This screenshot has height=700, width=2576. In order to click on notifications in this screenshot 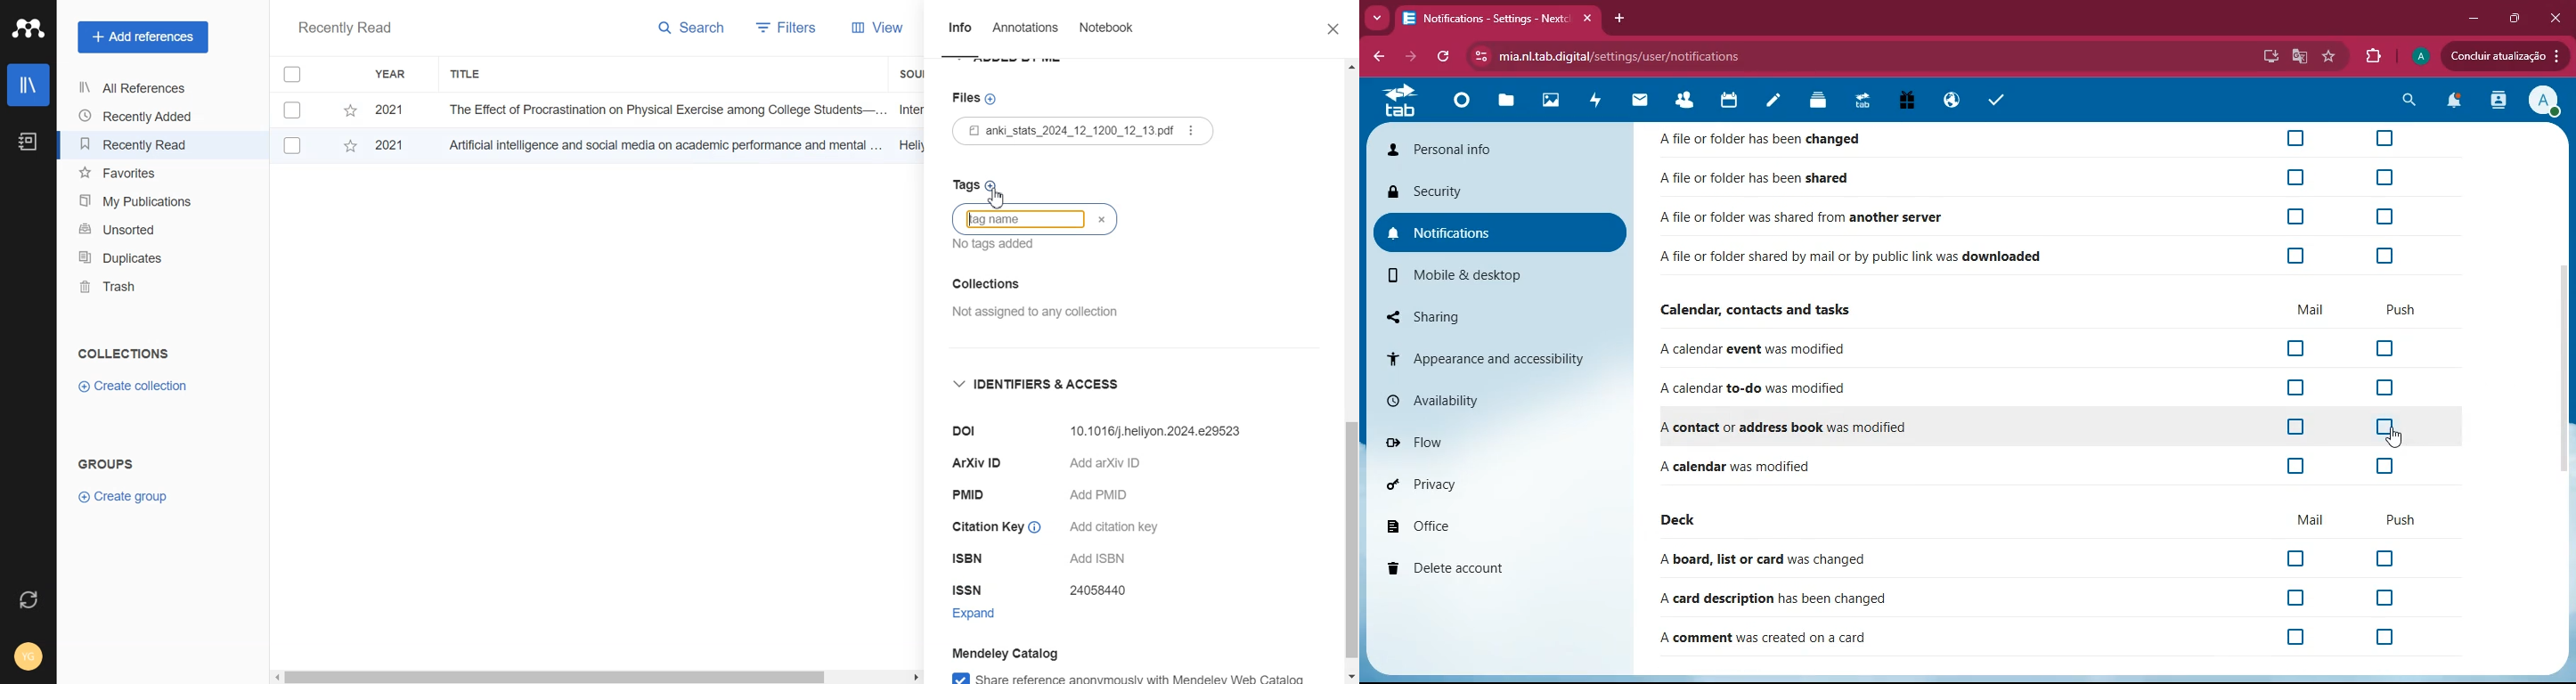, I will do `click(1492, 235)`.